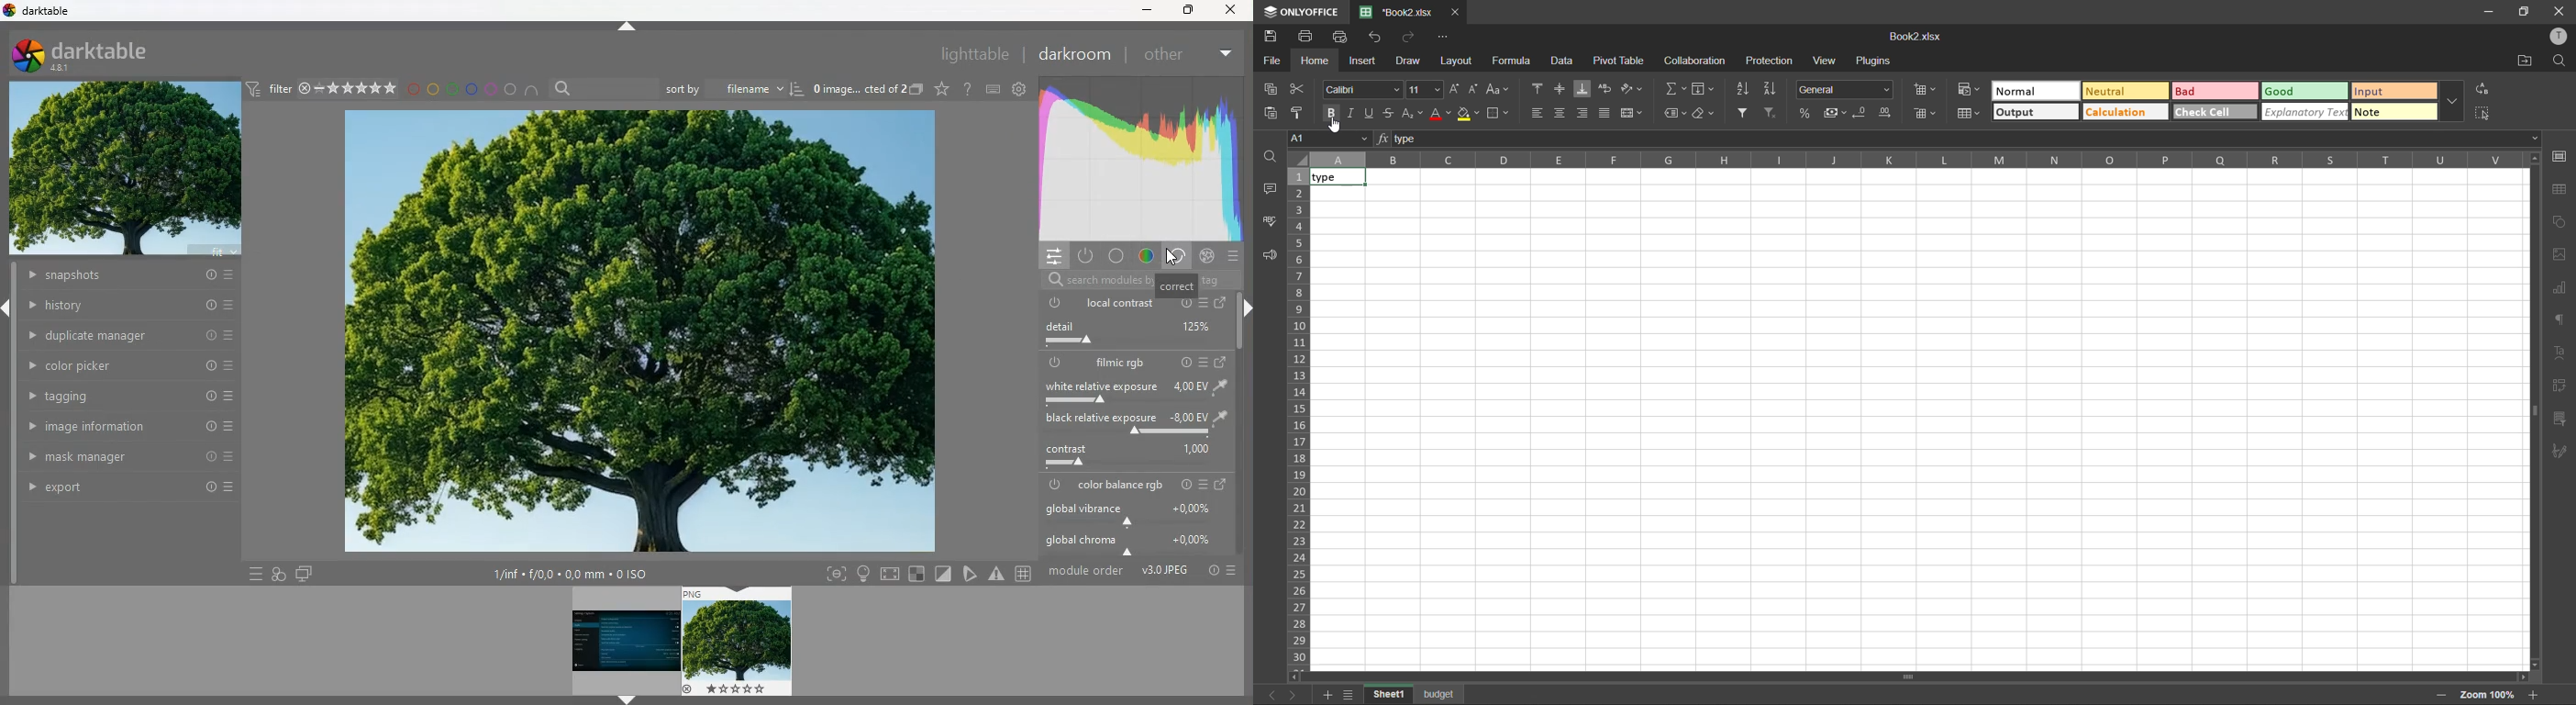  What do you see at coordinates (511, 89) in the screenshot?
I see `circle` at bounding box center [511, 89].